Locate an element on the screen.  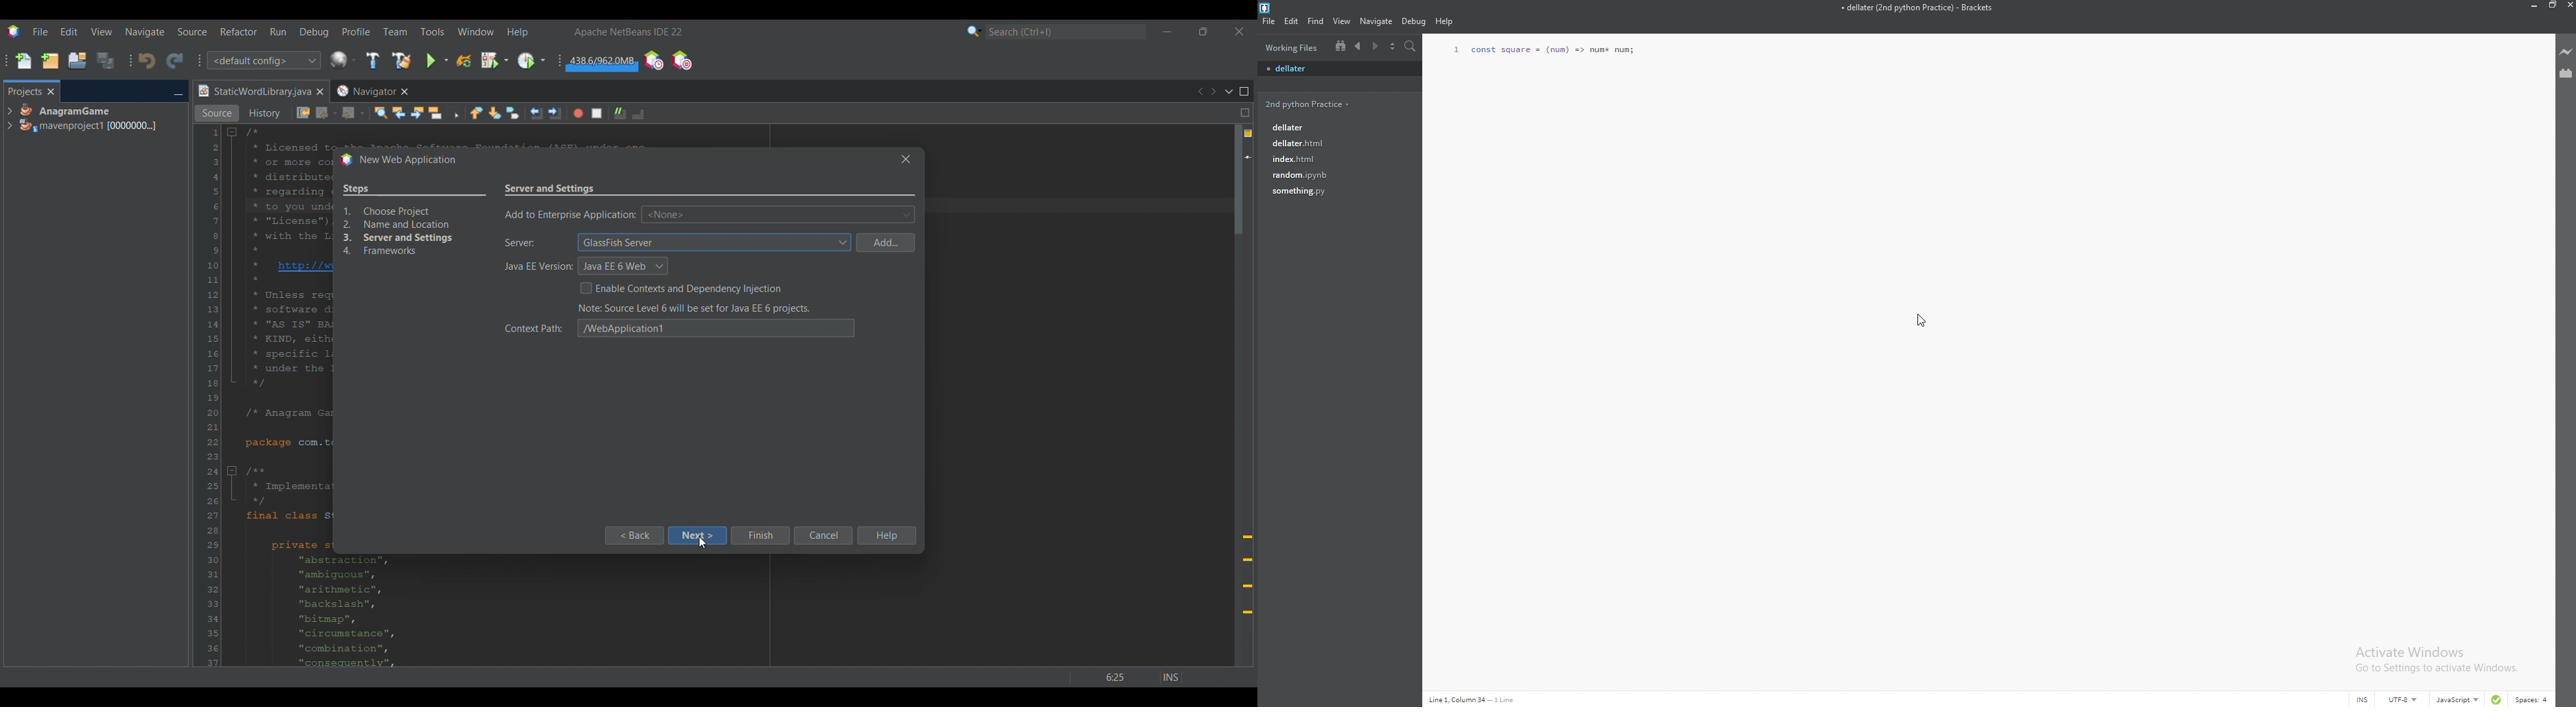
Toggle for enable contexts and dependency injection is located at coordinates (681, 288).